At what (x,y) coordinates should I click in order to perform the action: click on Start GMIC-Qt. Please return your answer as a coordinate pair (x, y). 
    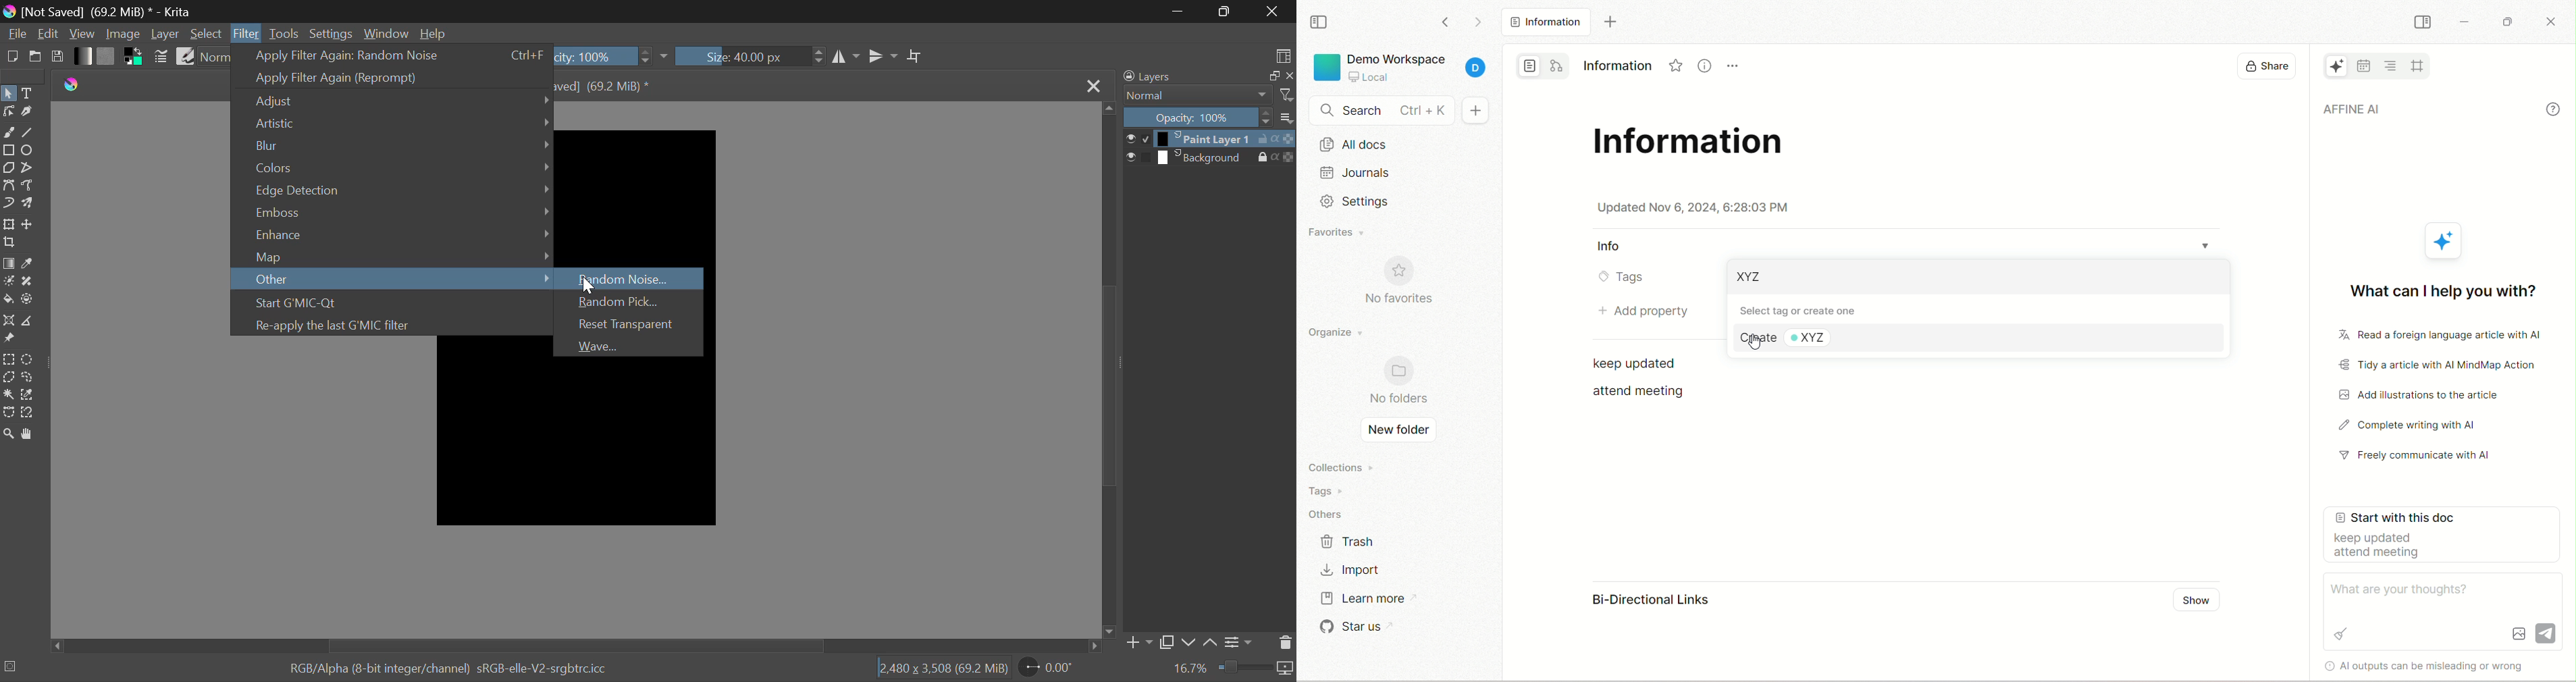
    Looking at the image, I should click on (389, 300).